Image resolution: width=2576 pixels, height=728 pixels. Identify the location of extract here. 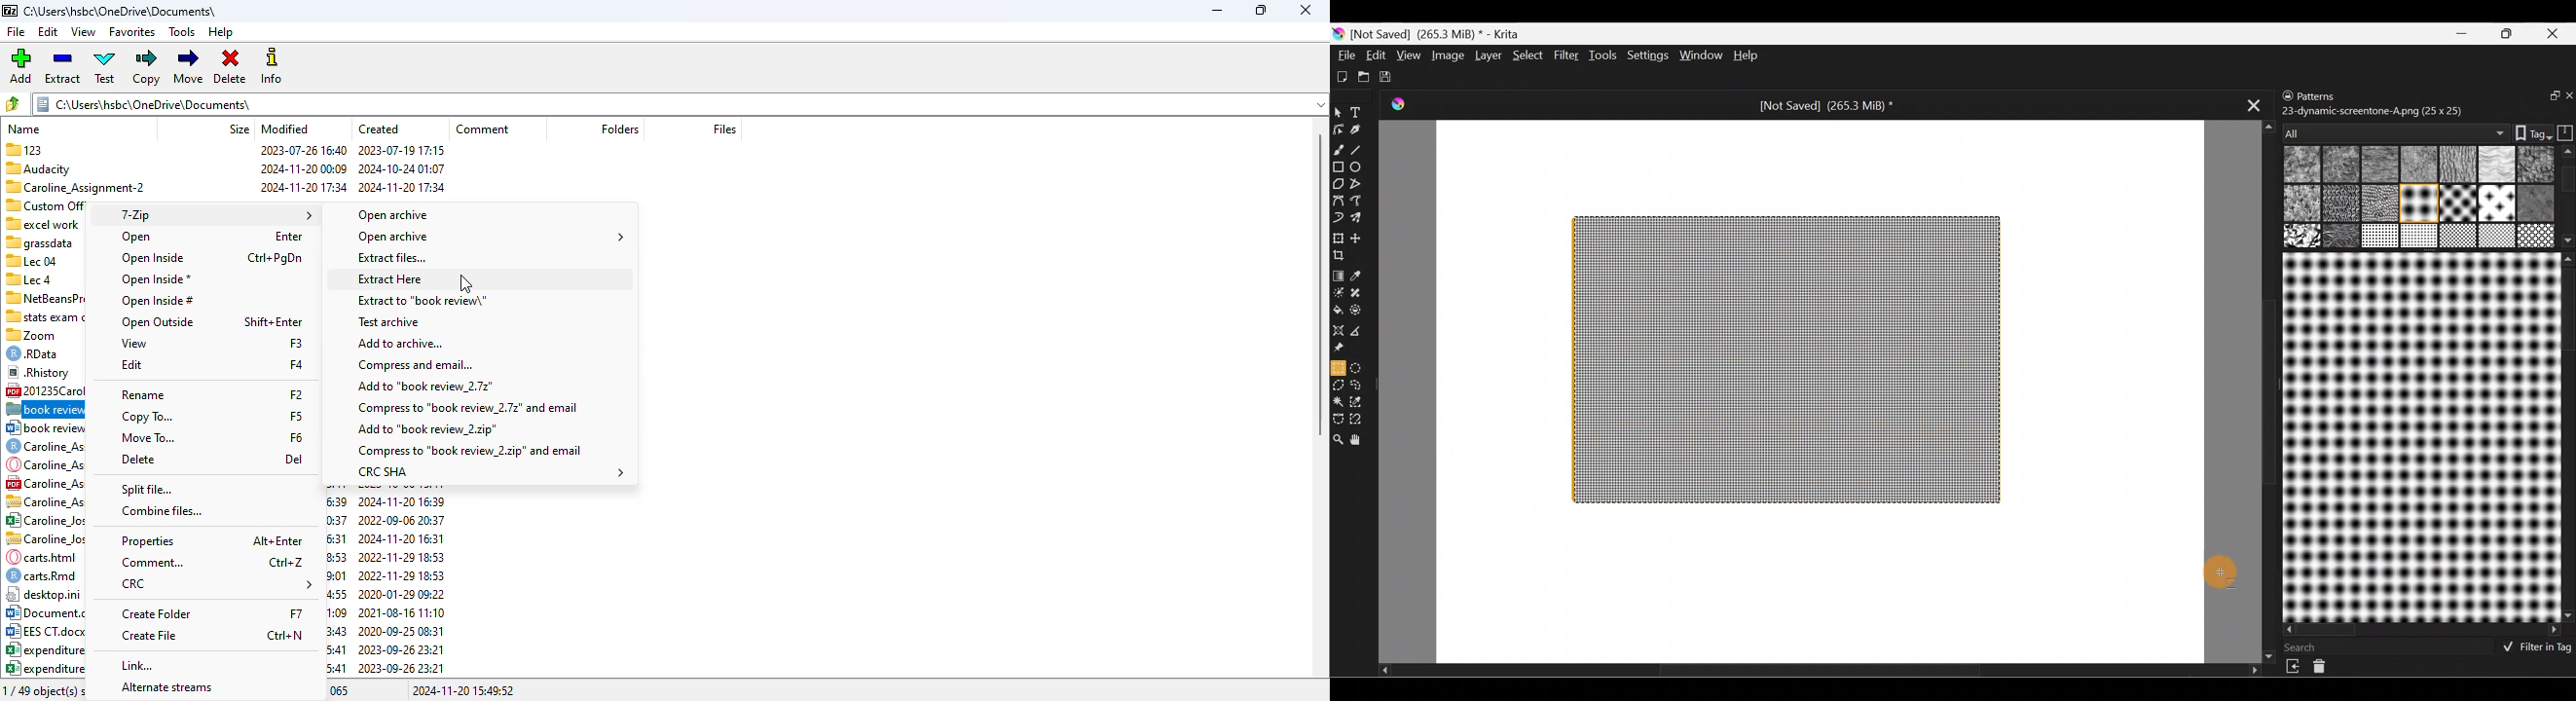
(391, 279).